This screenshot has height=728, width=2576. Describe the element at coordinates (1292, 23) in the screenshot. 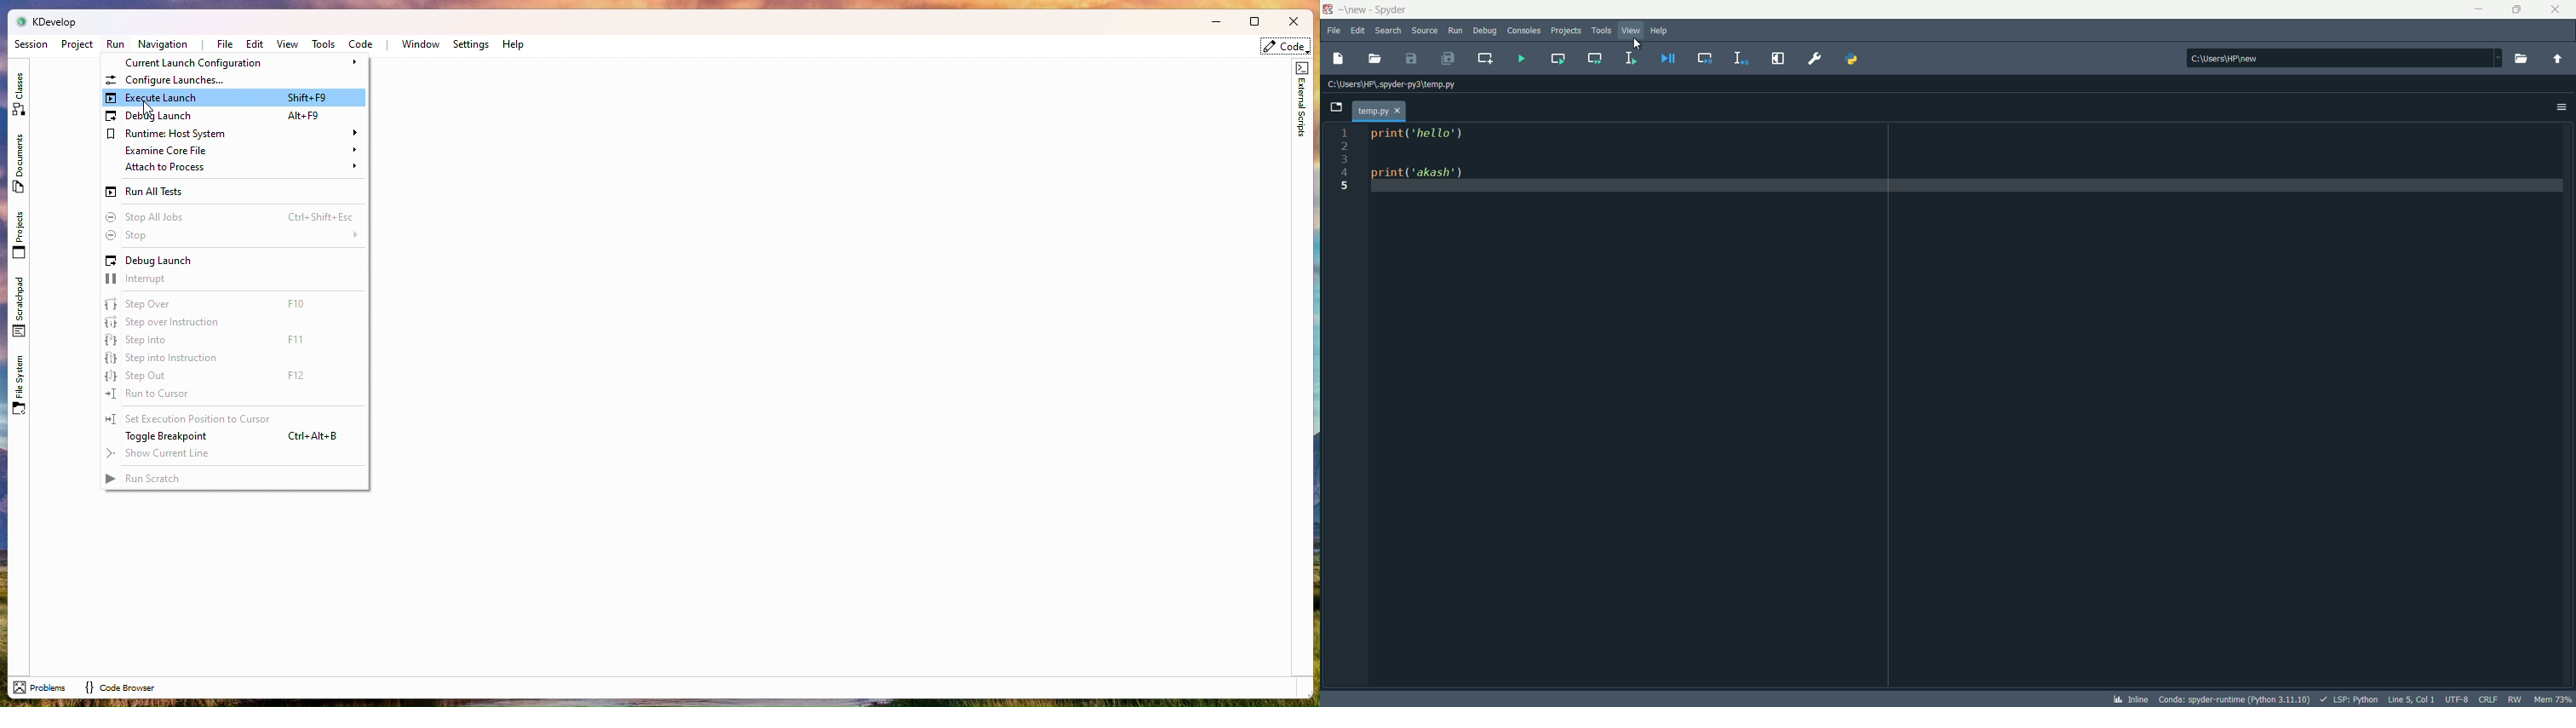

I see `Close` at that location.